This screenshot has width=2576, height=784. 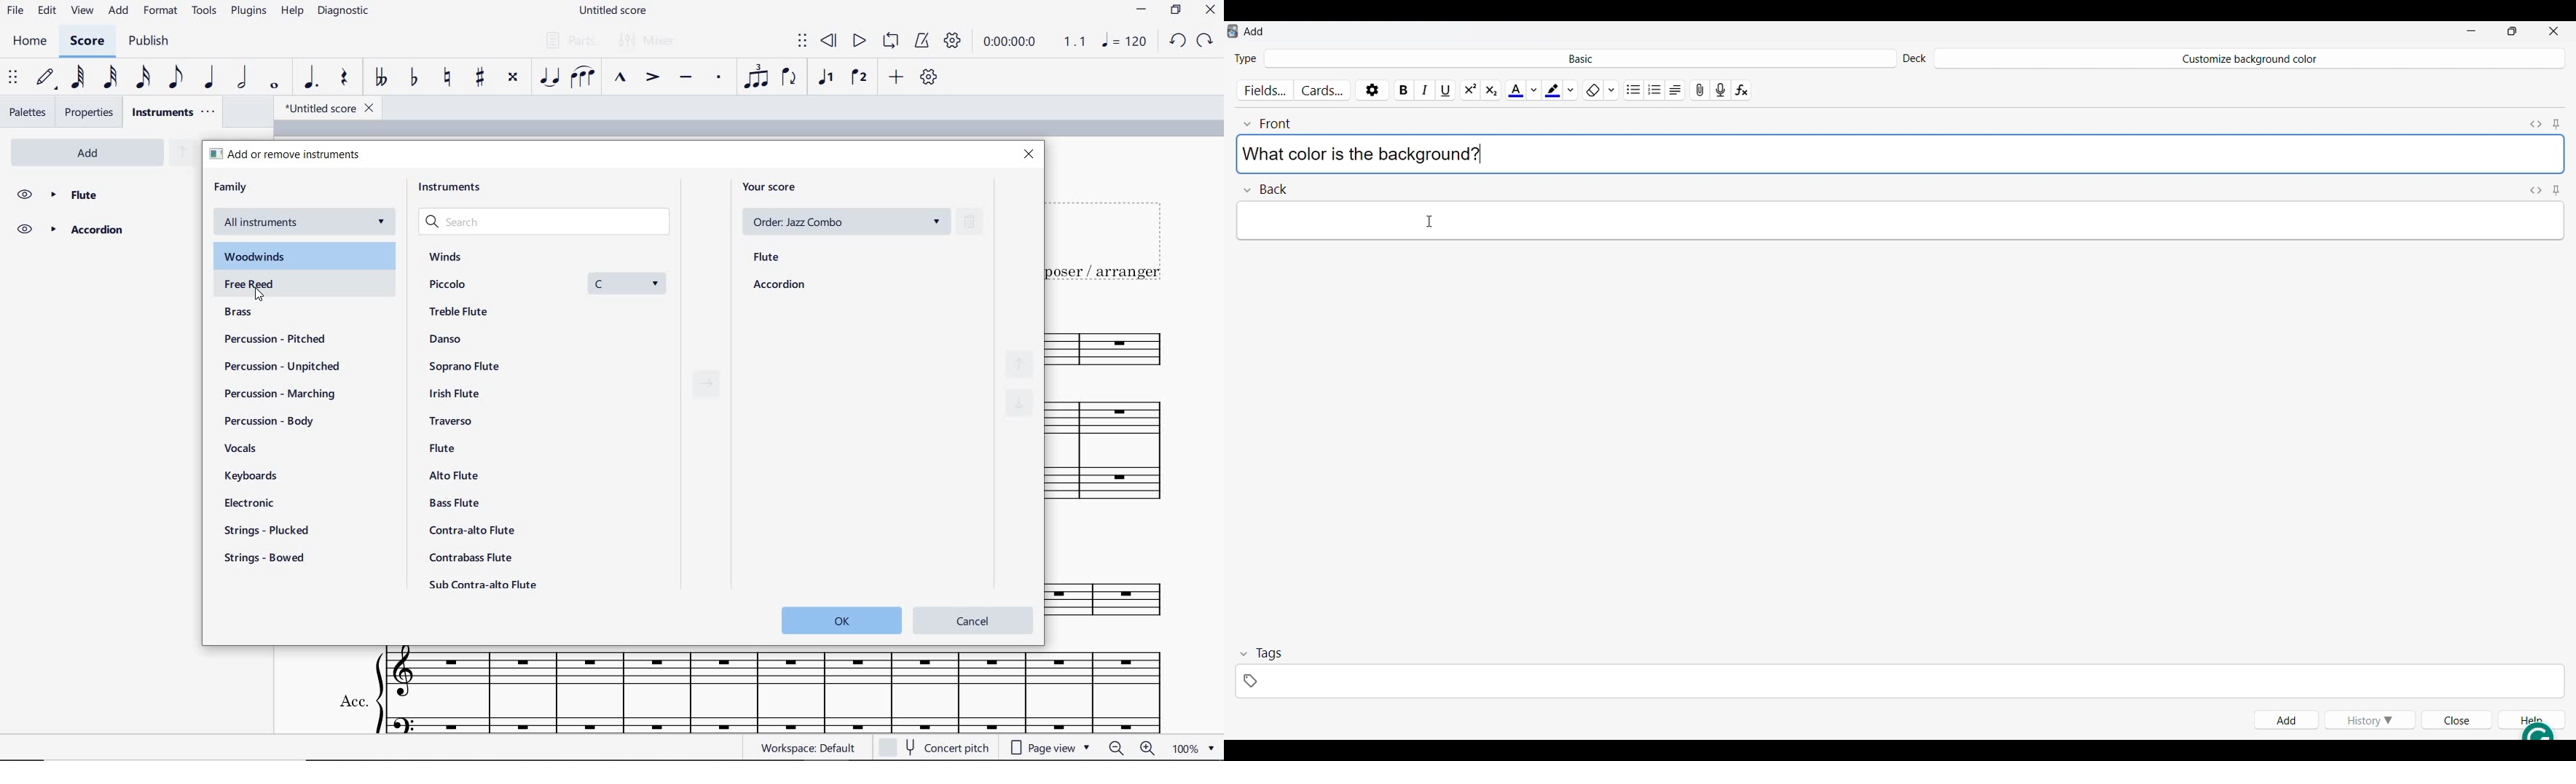 I want to click on Highlight color options, so click(x=1571, y=87).